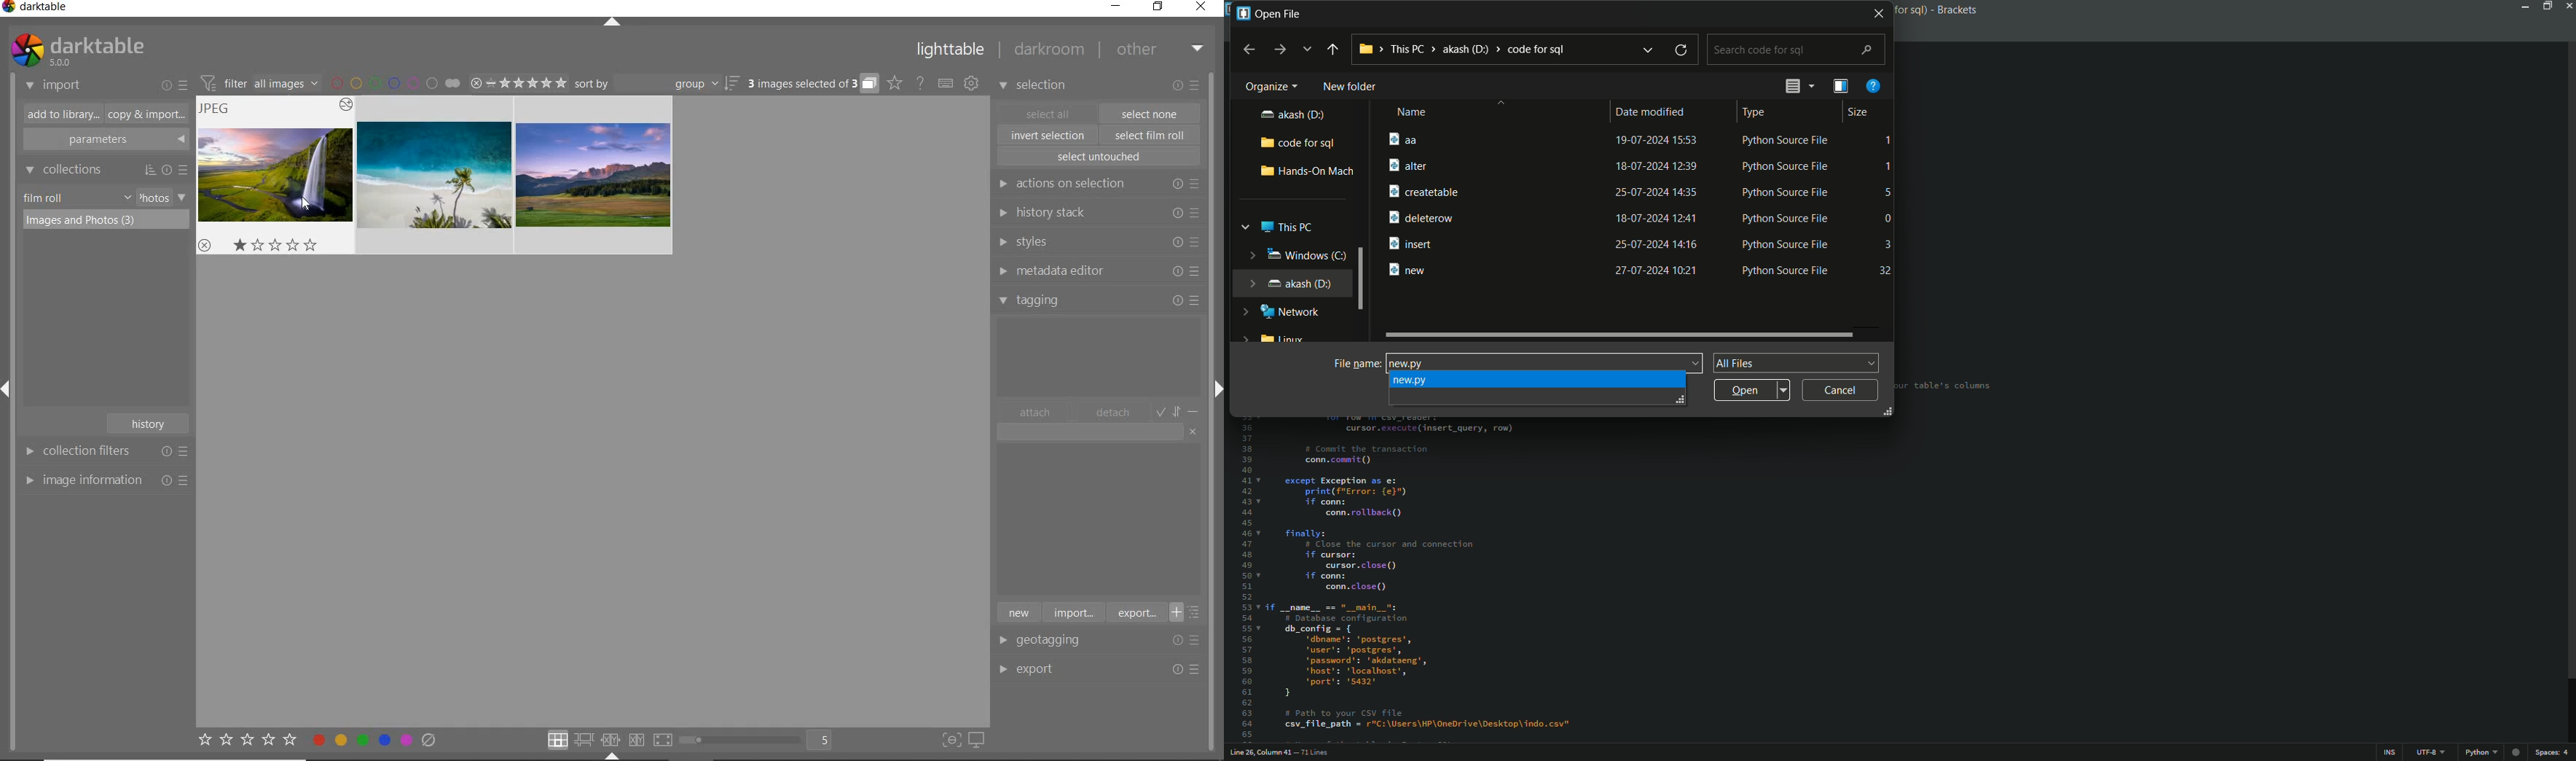  What do you see at coordinates (1786, 192) in the screenshot?
I see `Python Source File` at bounding box center [1786, 192].